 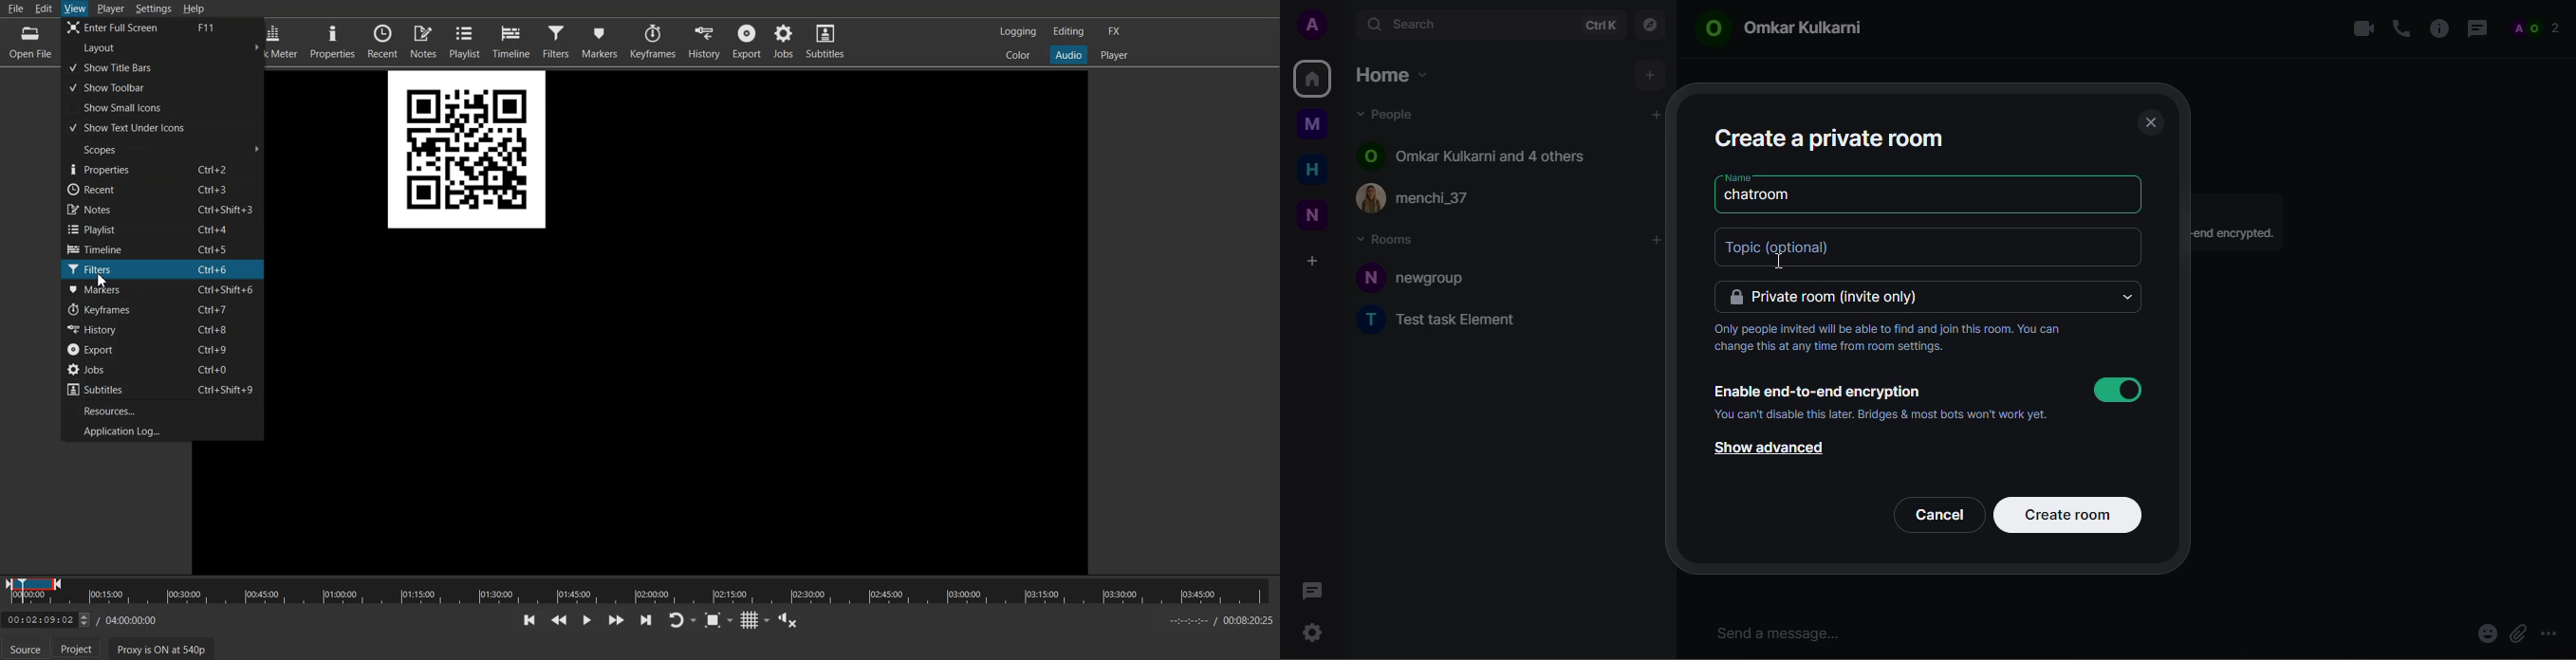 I want to click on Playlist, so click(x=466, y=41).